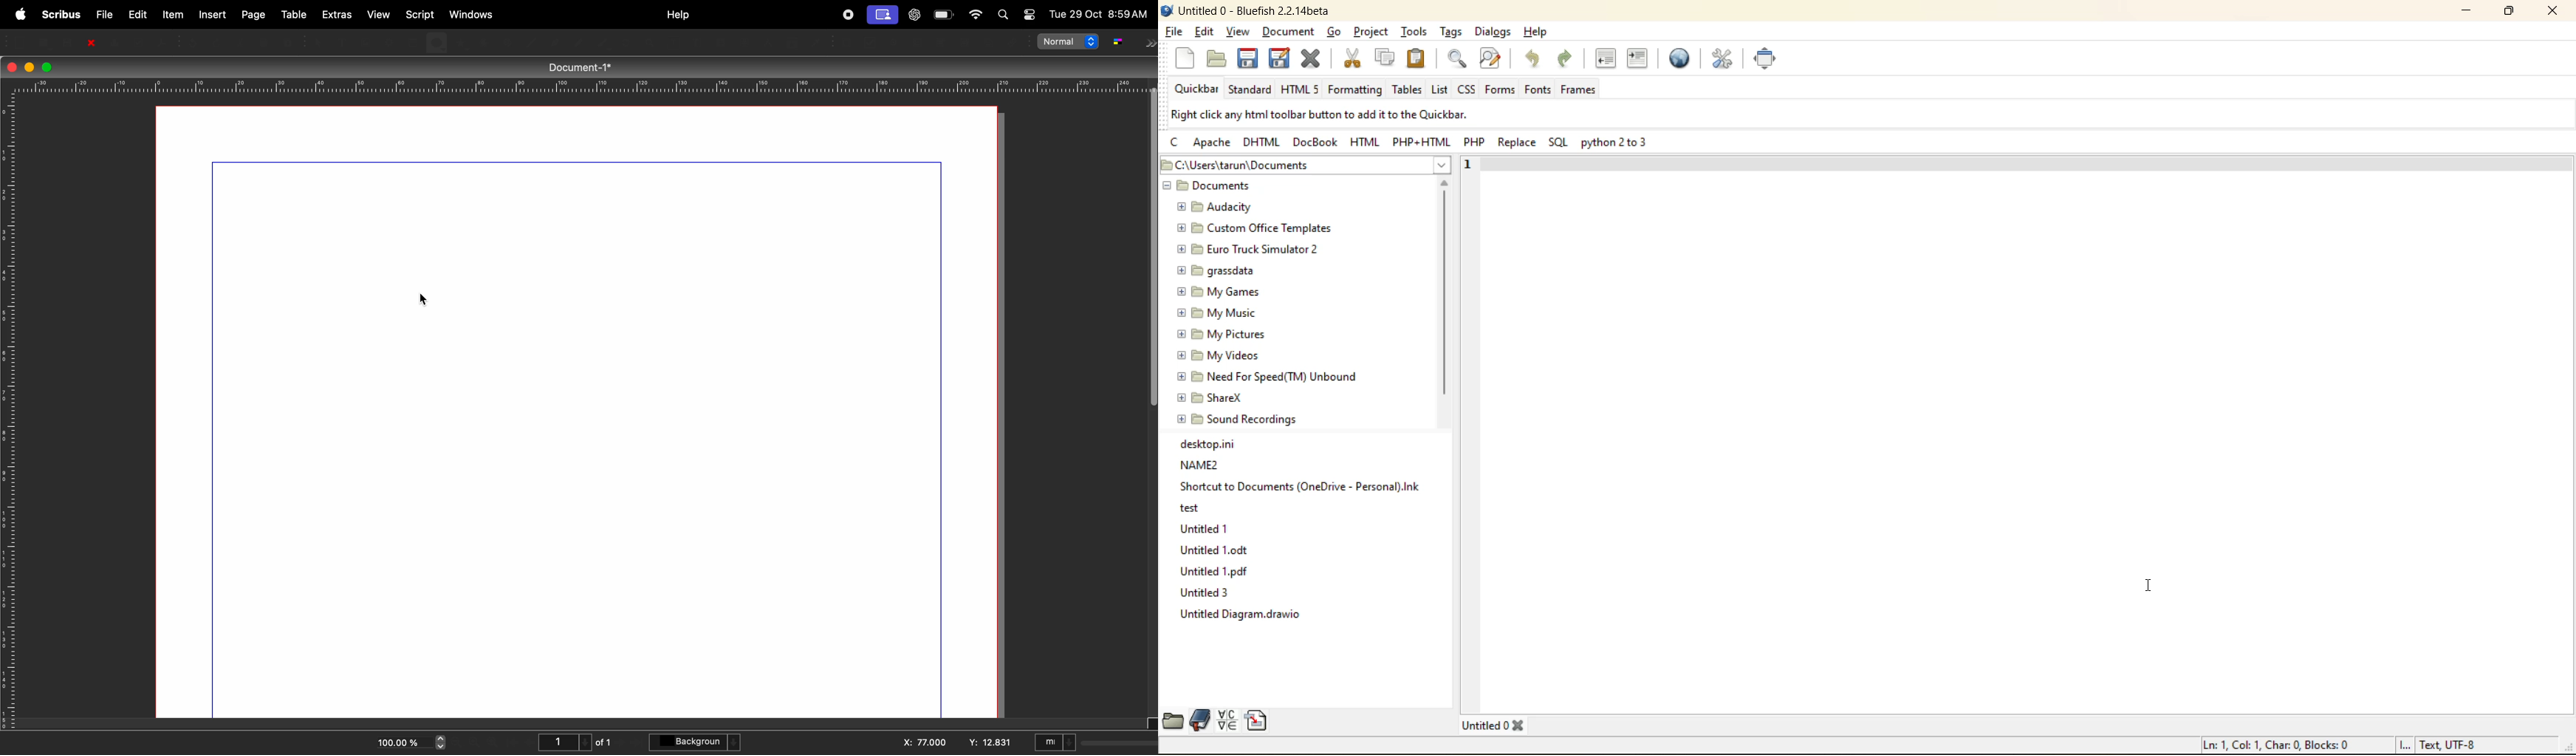 This screenshot has height=756, width=2576. I want to click on forms, so click(1498, 89).